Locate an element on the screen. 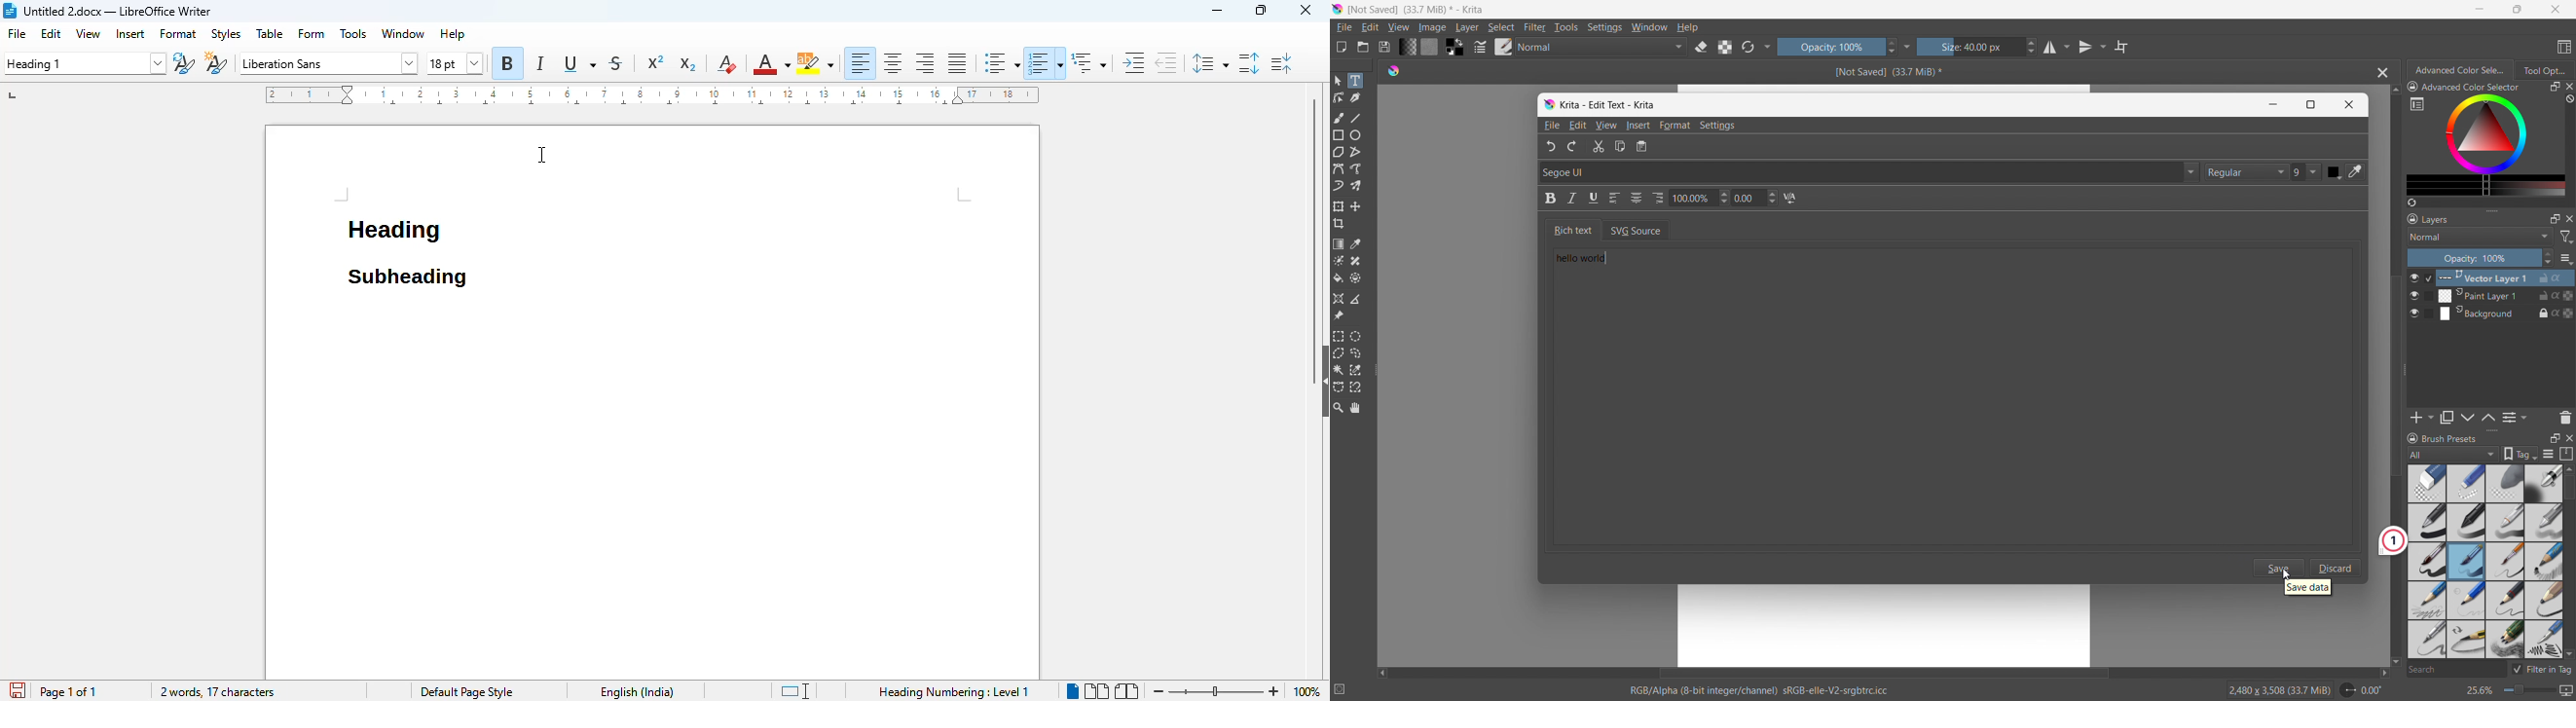  more colors is located at coordinates (2486, 186).